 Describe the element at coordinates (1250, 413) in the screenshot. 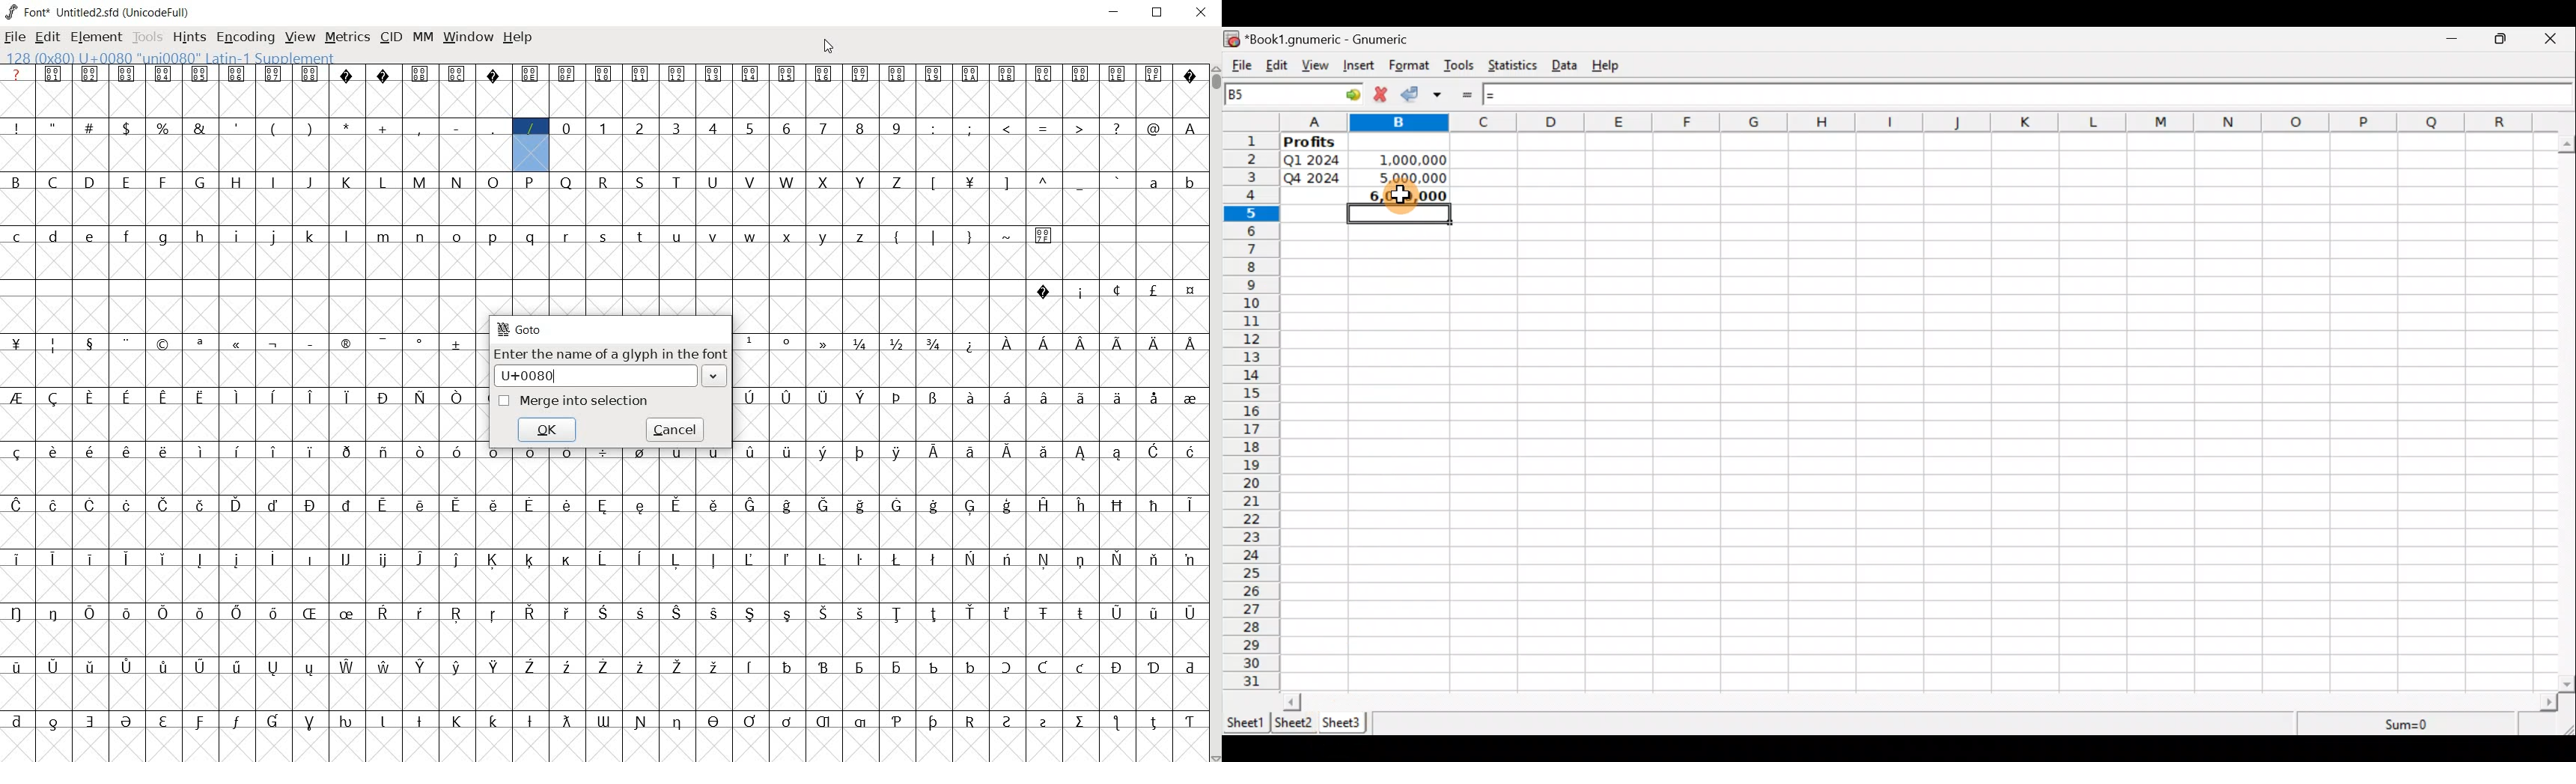

I see `numbering column` at that location.